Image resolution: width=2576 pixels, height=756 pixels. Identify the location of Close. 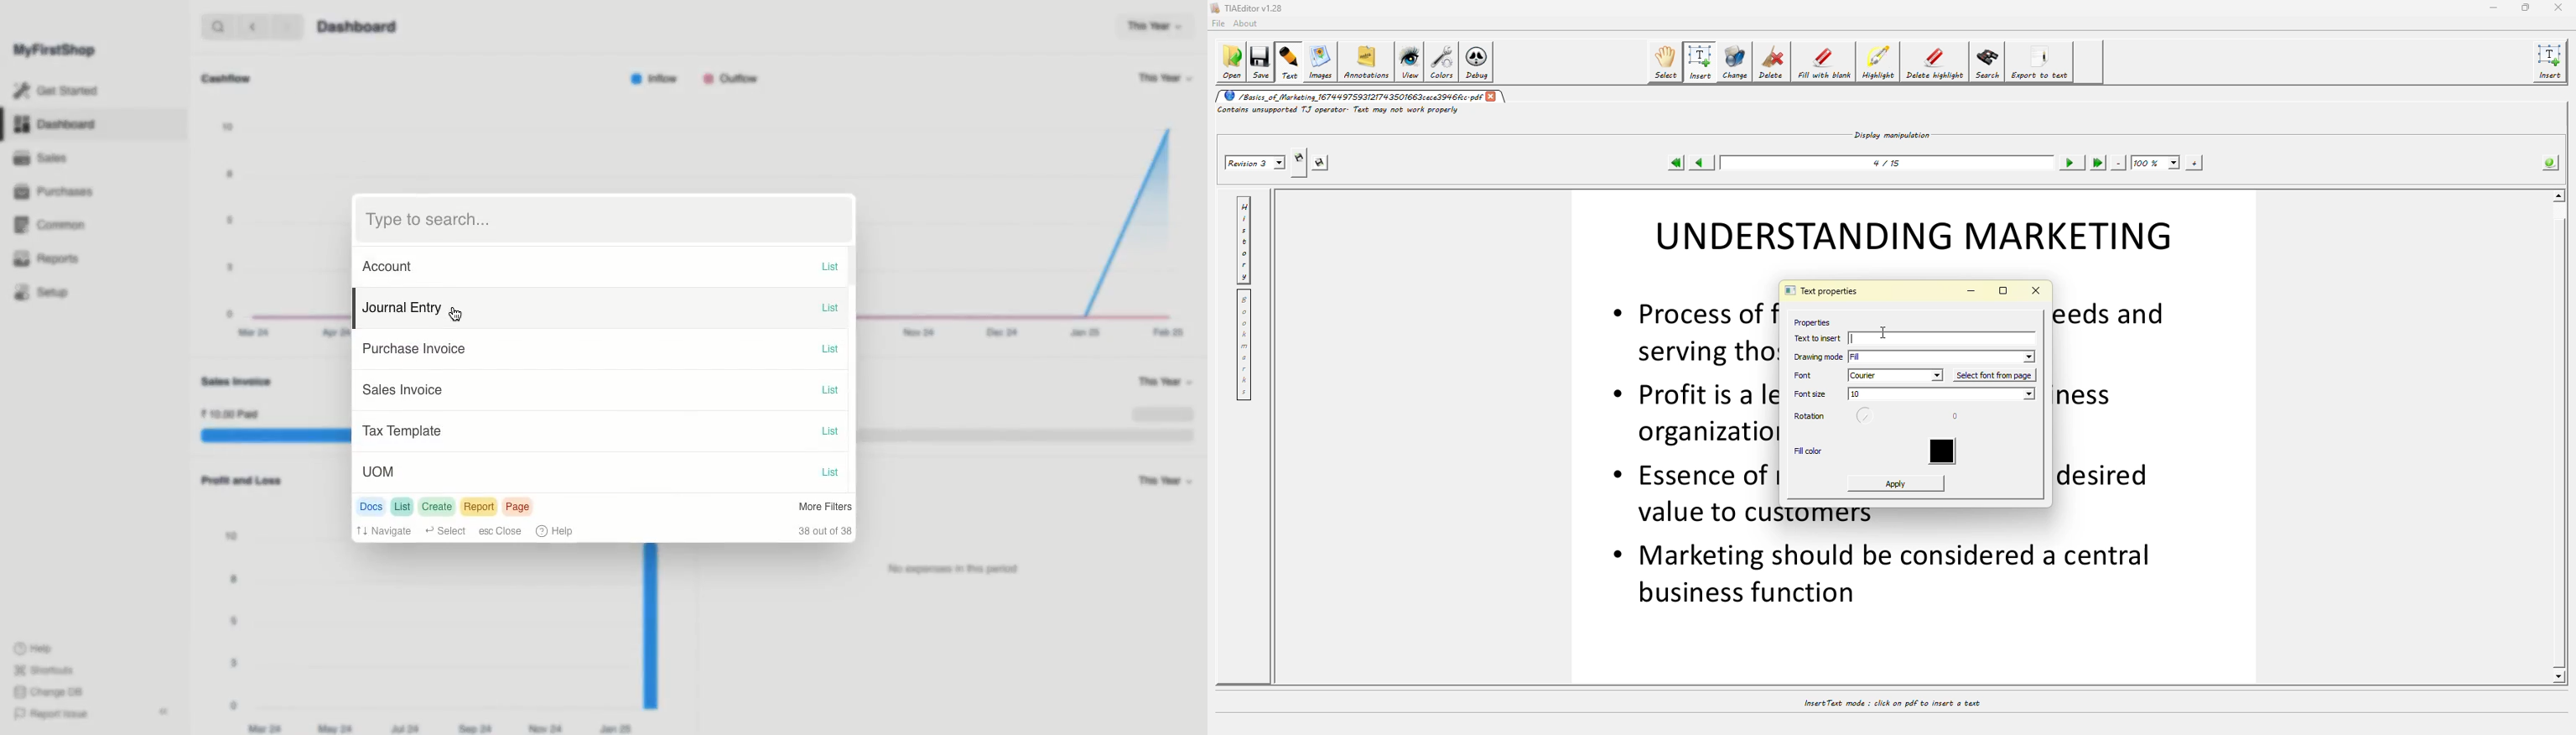
(497, 531).